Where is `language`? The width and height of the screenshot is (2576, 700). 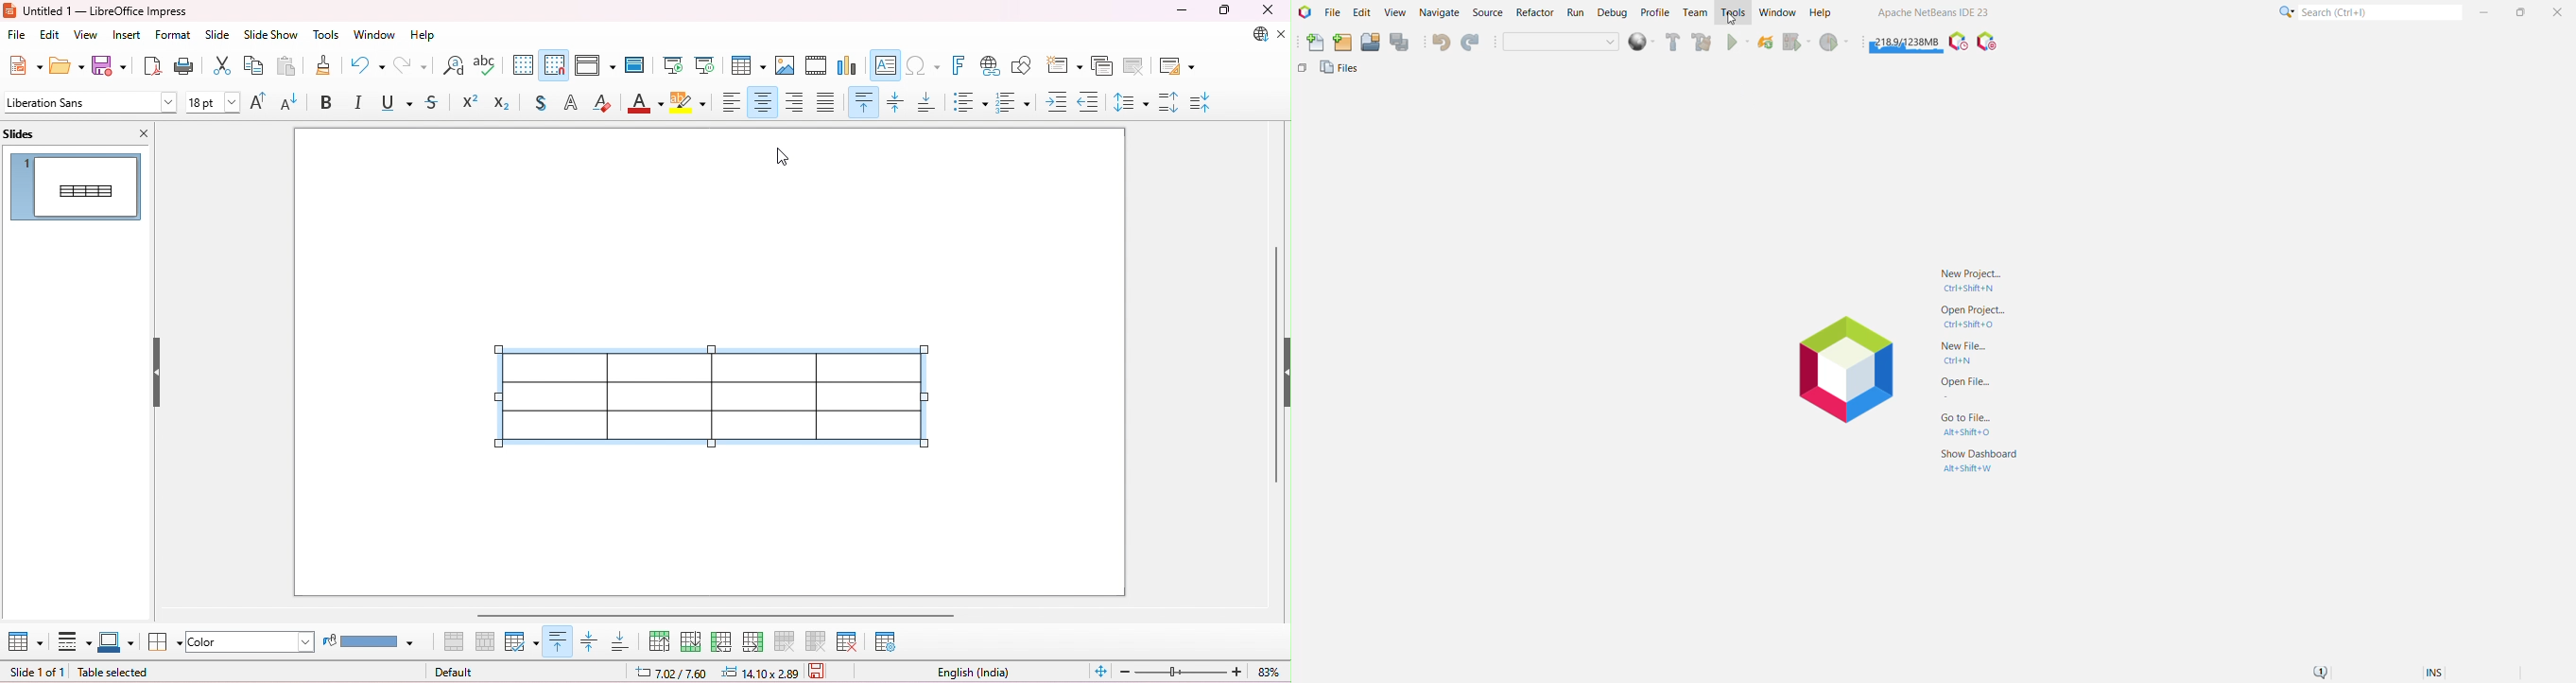 language is located at coordinates (973, 674).